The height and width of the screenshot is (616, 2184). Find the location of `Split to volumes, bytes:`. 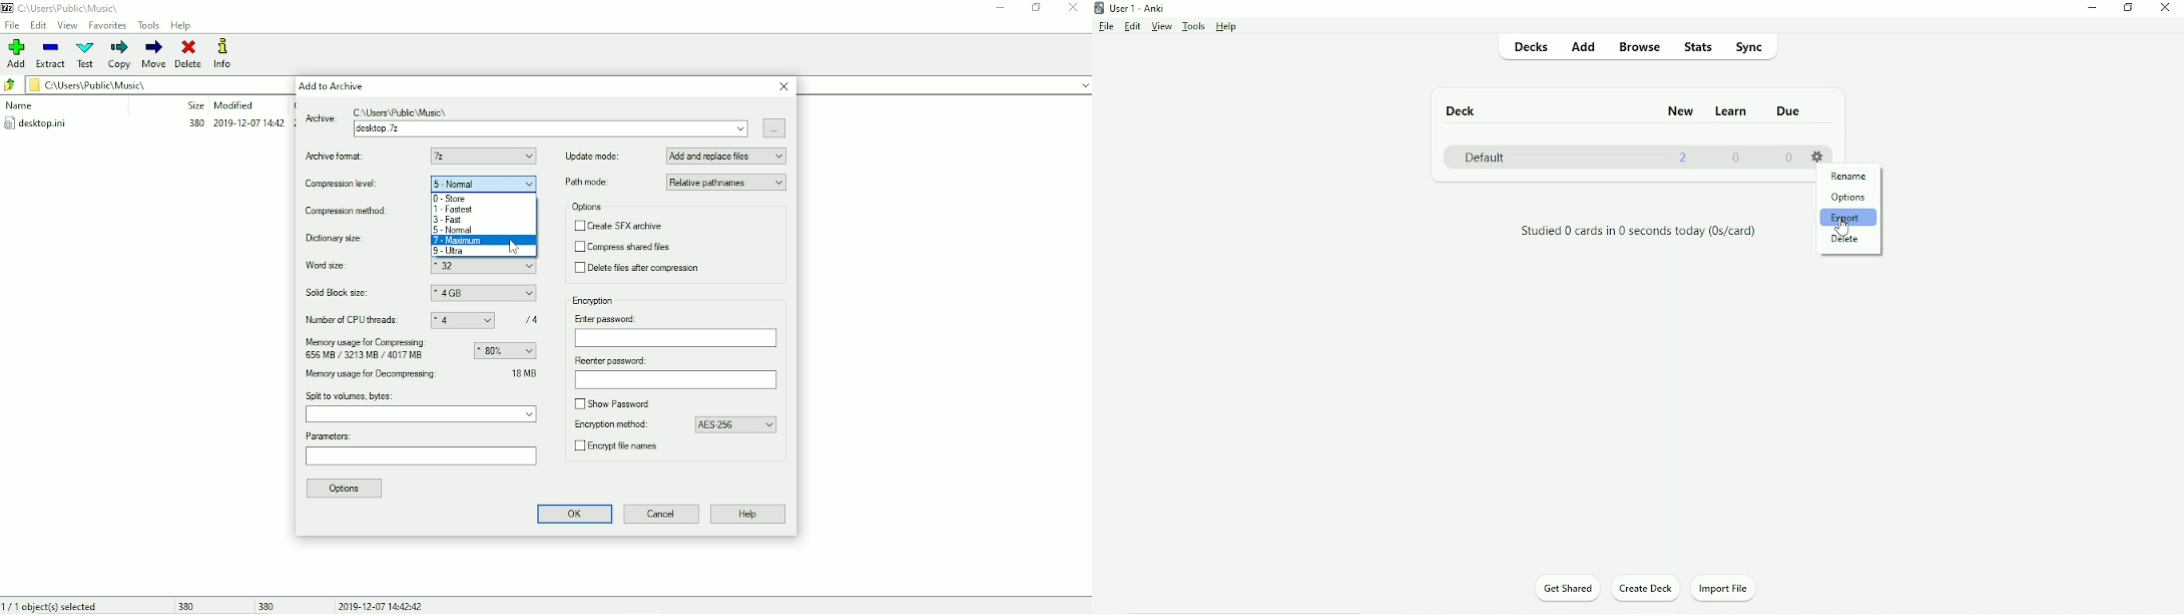

Split to volumes, bytes: is located at coordinates (351, 396).